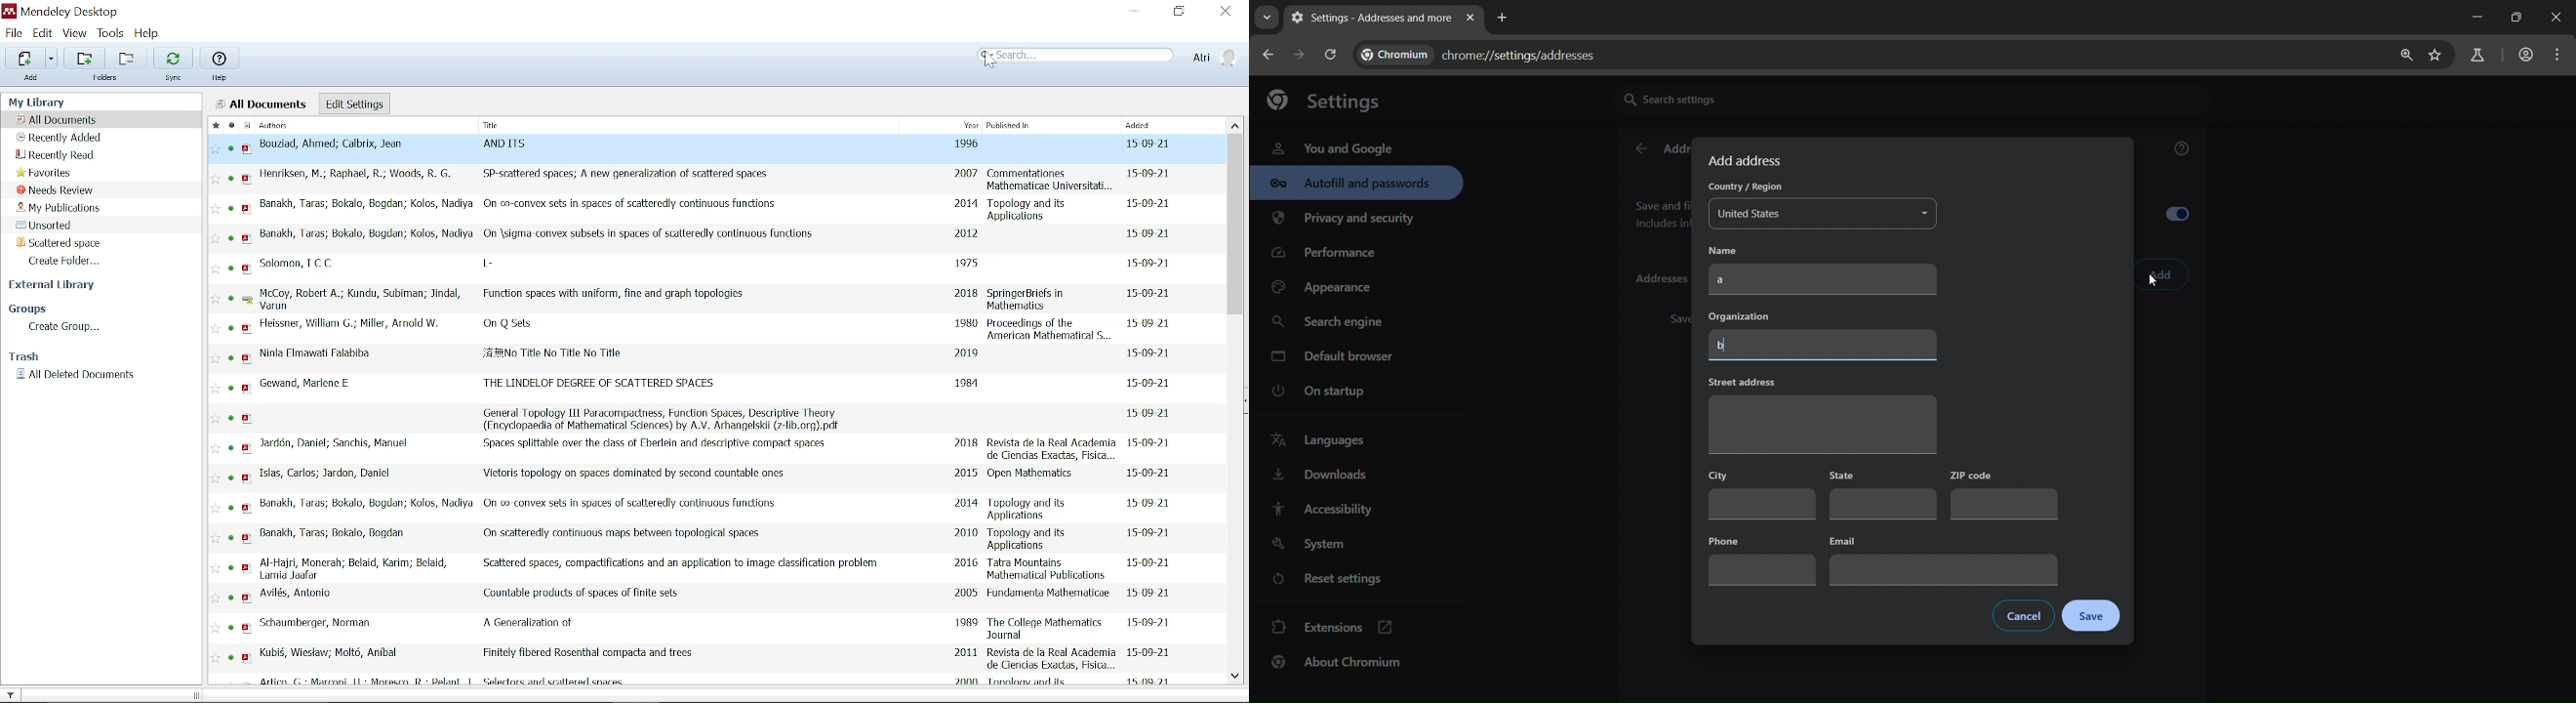 Image resolution: width=2576 pixels, height=728 pixels. Describe the element at coordinates (710, 208) in the screenshot. I see `‘Banakh, Taras; Bokalo, Bogdan; Kolos, Nadiya On co-convex sets in spaces of scatteredly continuous functions. 2014 Topology and its applications 15-09-21` at that location.